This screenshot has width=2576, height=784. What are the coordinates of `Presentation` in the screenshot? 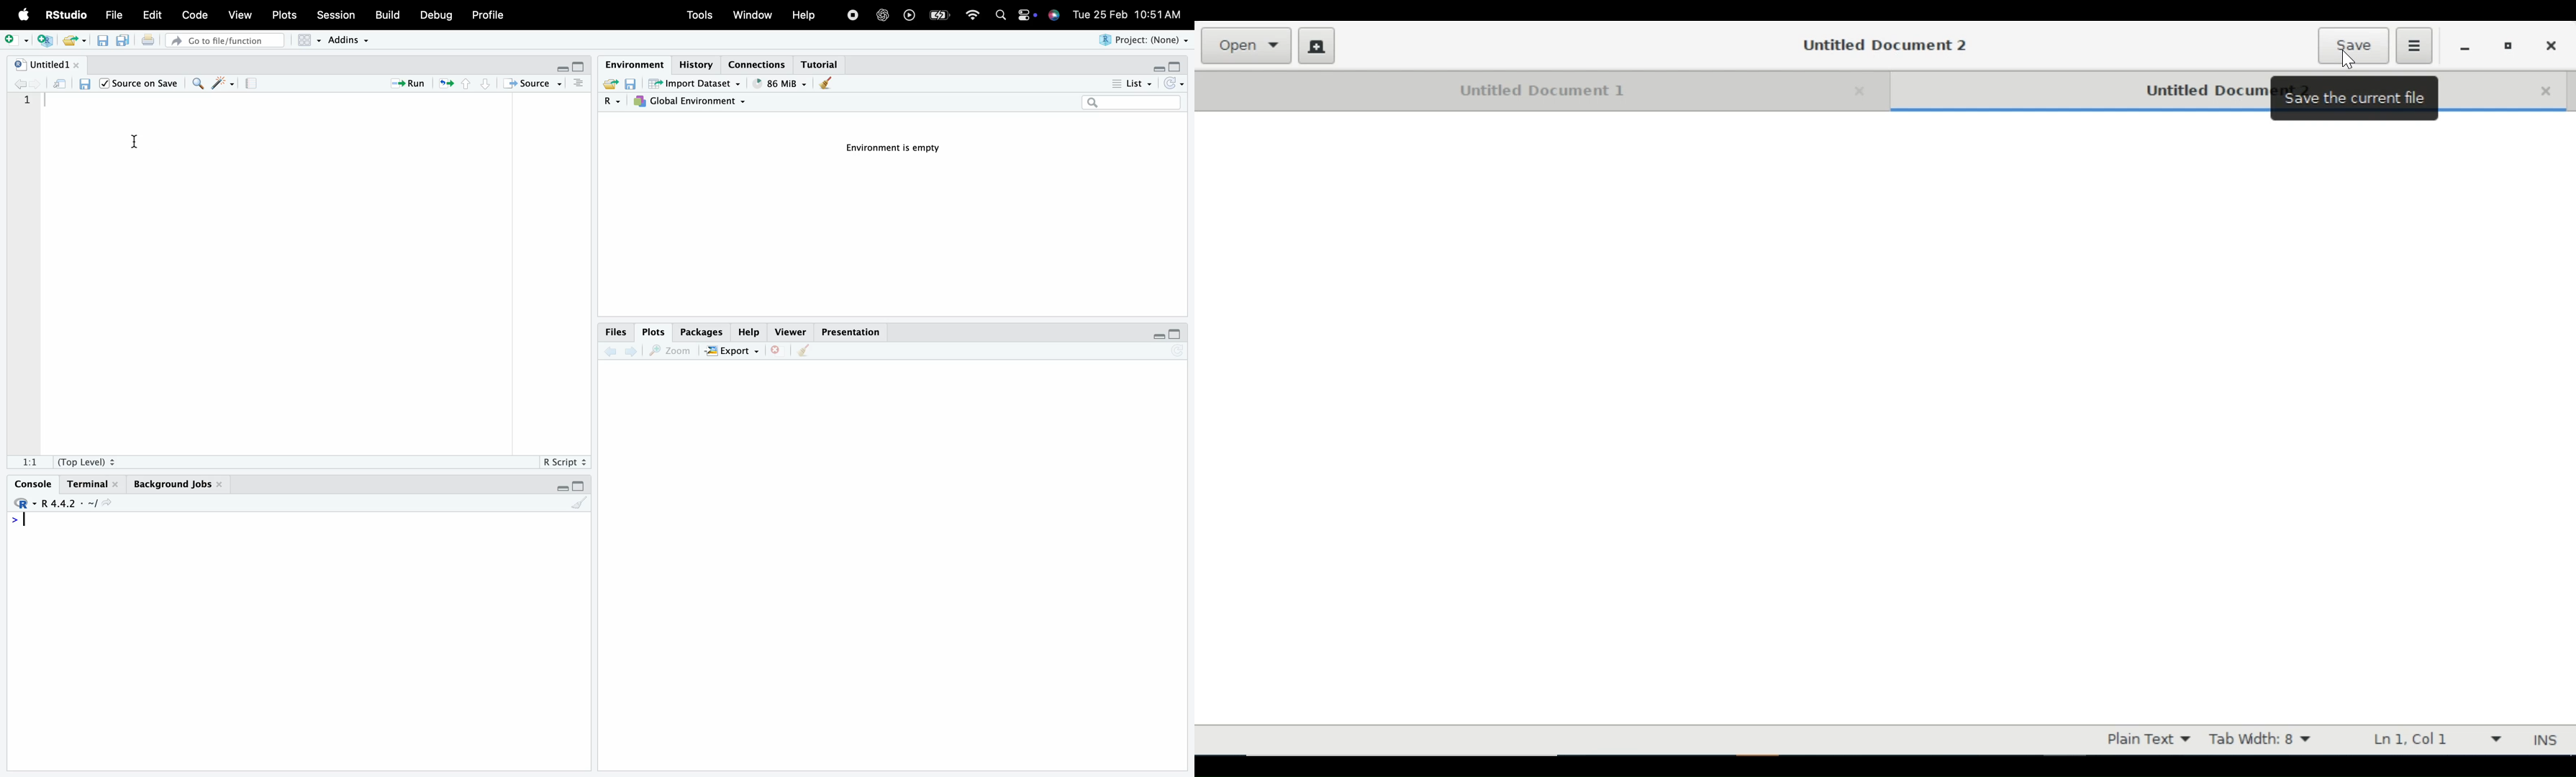 It's located at (850, 330).